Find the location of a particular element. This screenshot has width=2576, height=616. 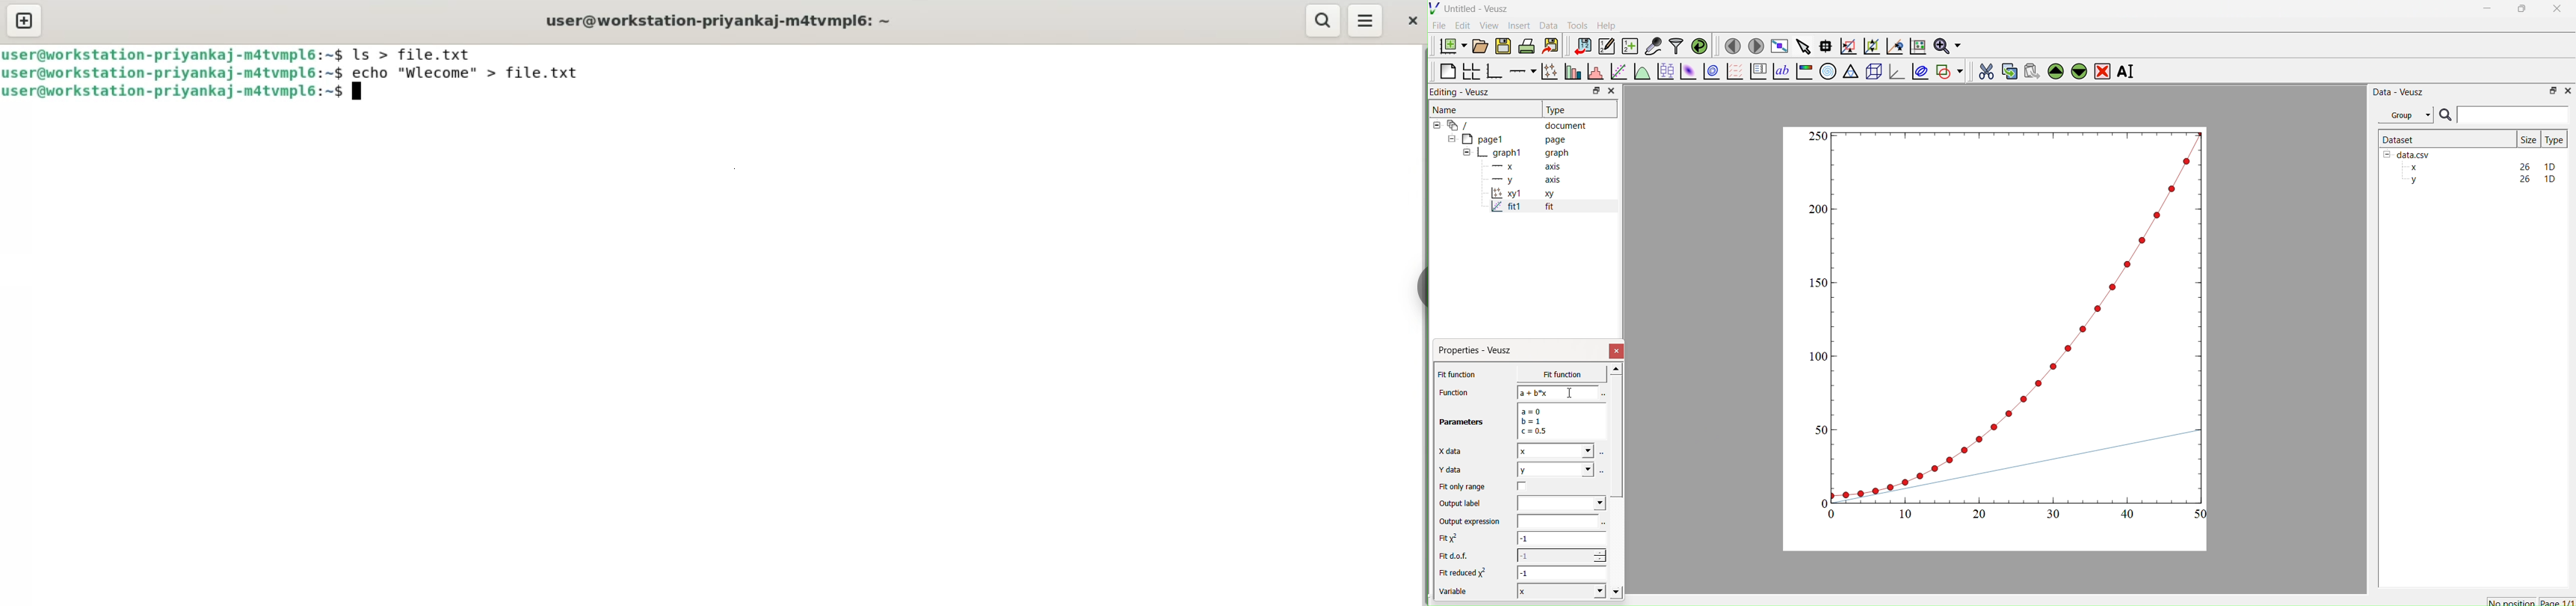

Add Shape is located at coordinates (1948, 69).